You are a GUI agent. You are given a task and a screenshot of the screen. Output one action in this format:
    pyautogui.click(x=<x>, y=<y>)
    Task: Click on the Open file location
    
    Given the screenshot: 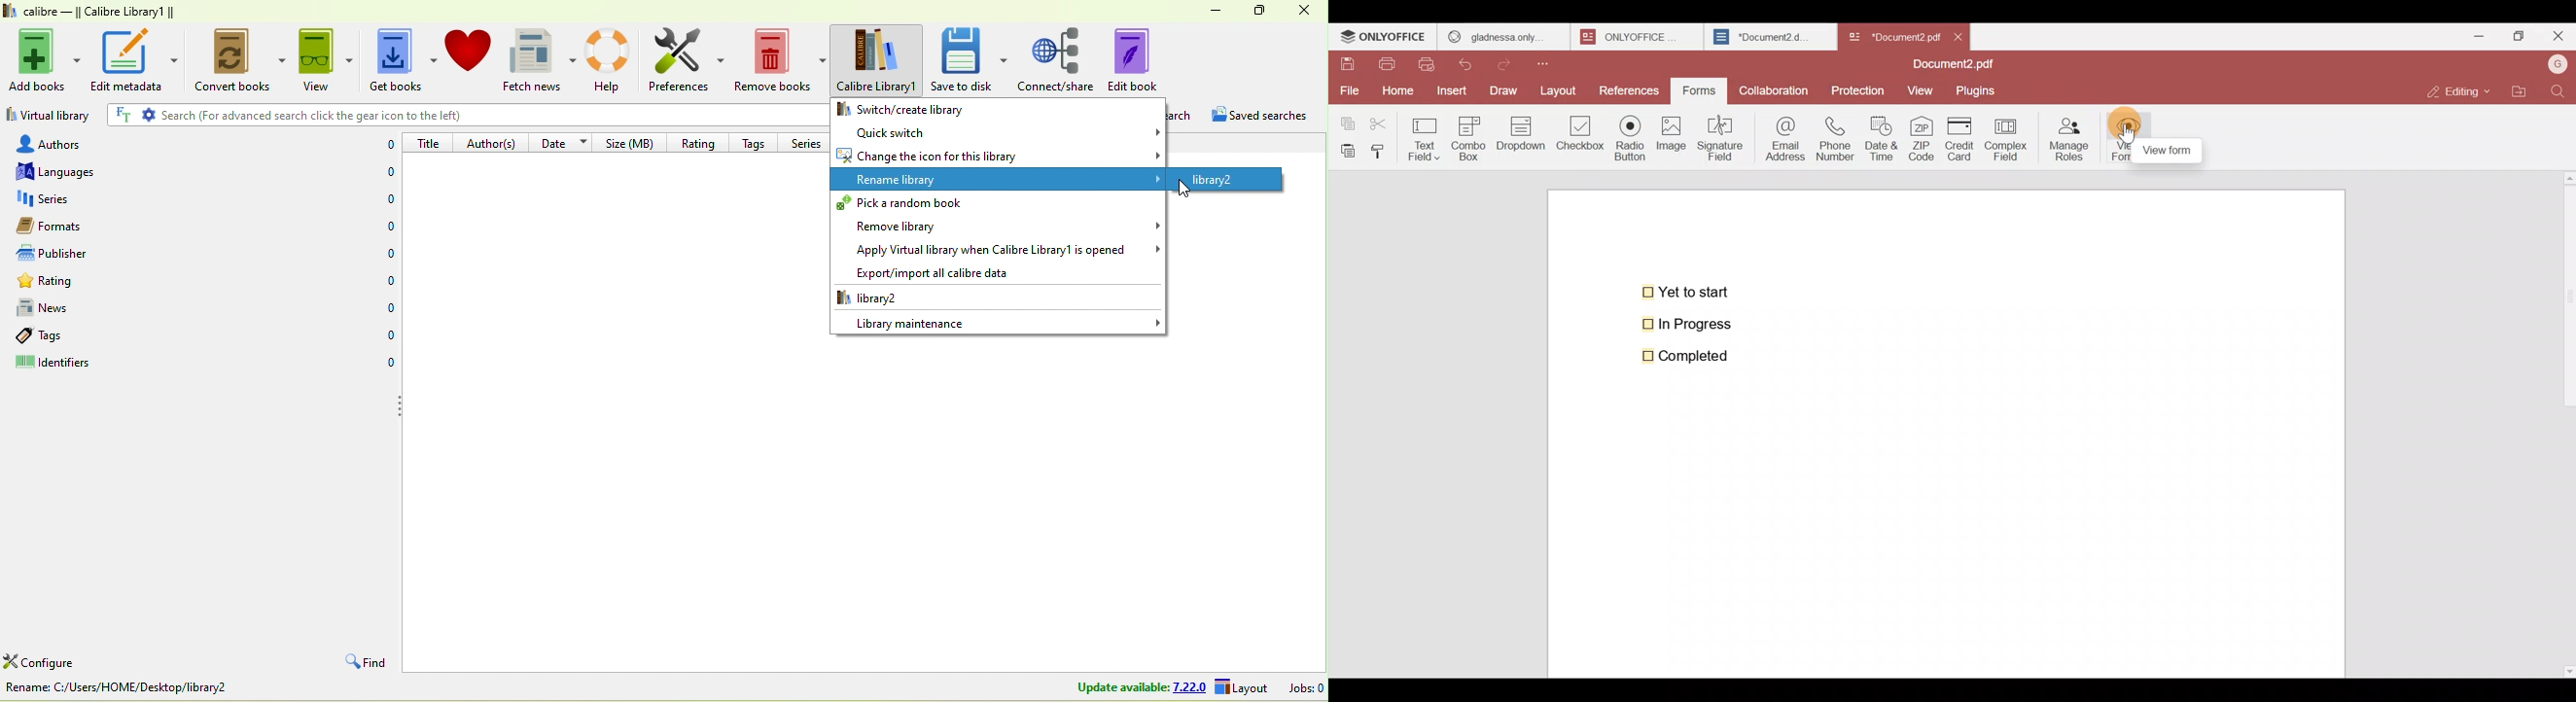 What is the action you would take?
    pyautogui.click(x=2519, y=90)
    